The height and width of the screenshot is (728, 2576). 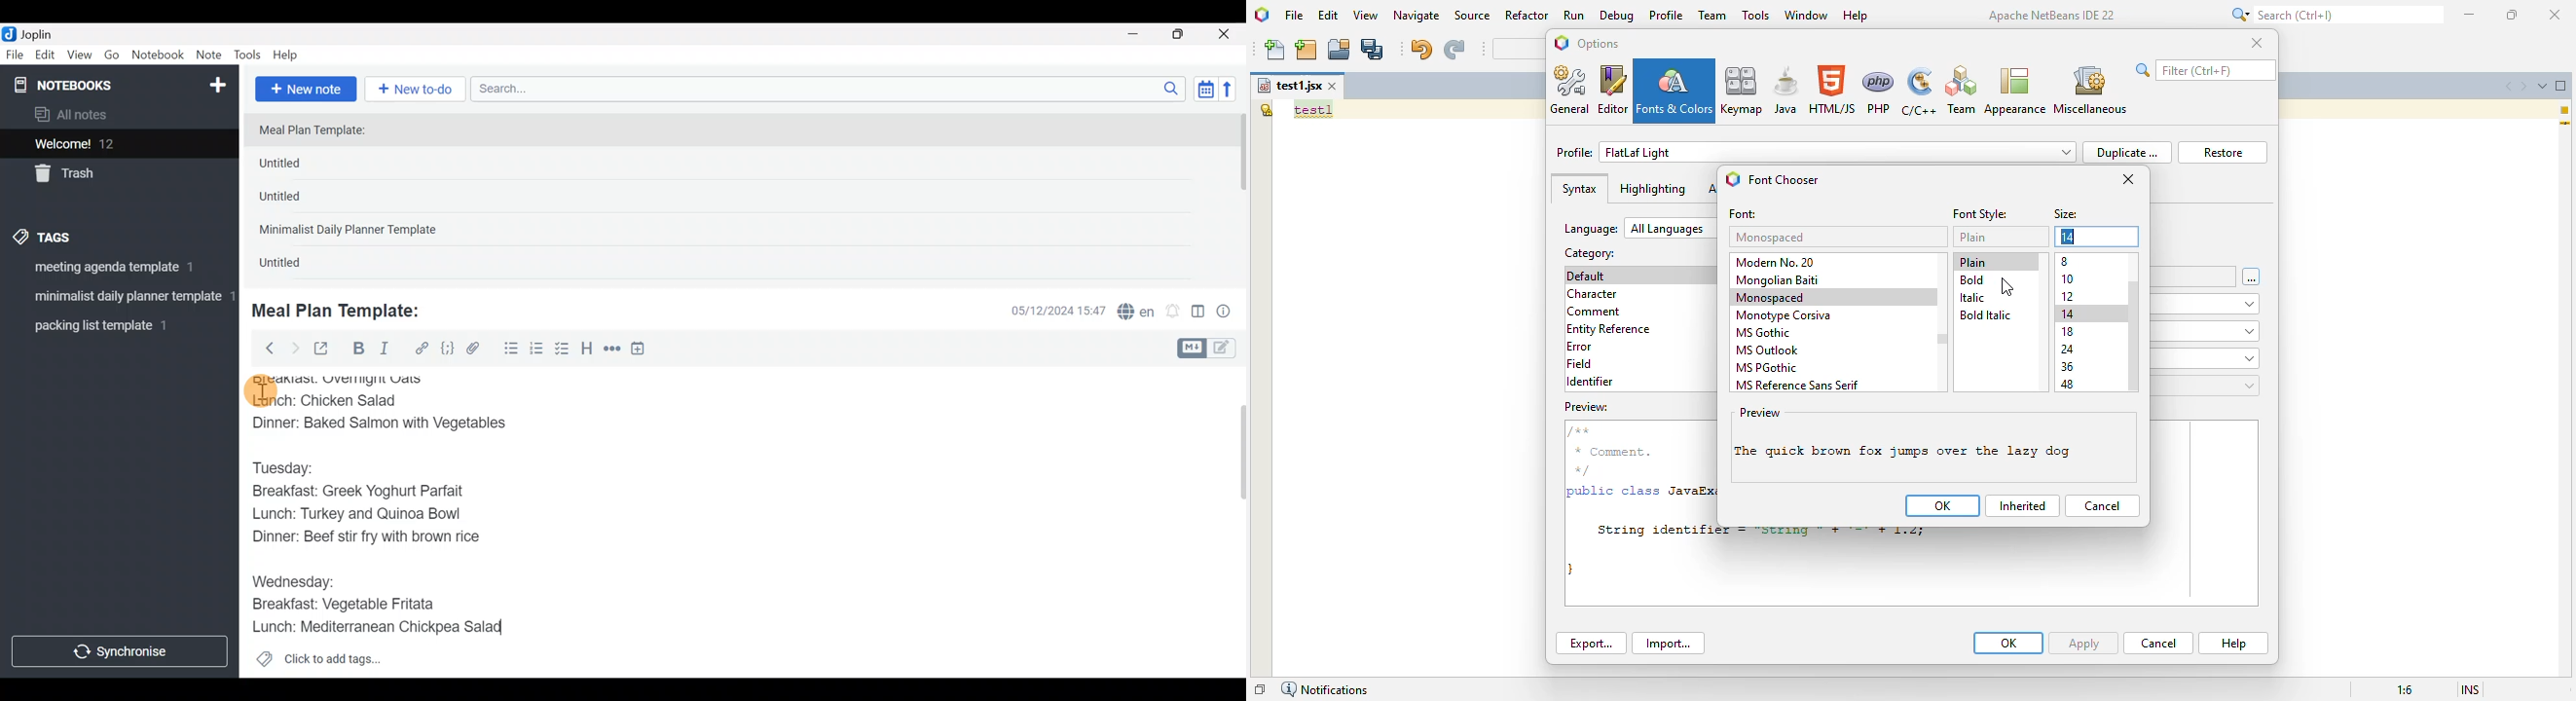 I want to click on Untitled, so click(x=295, y=265).